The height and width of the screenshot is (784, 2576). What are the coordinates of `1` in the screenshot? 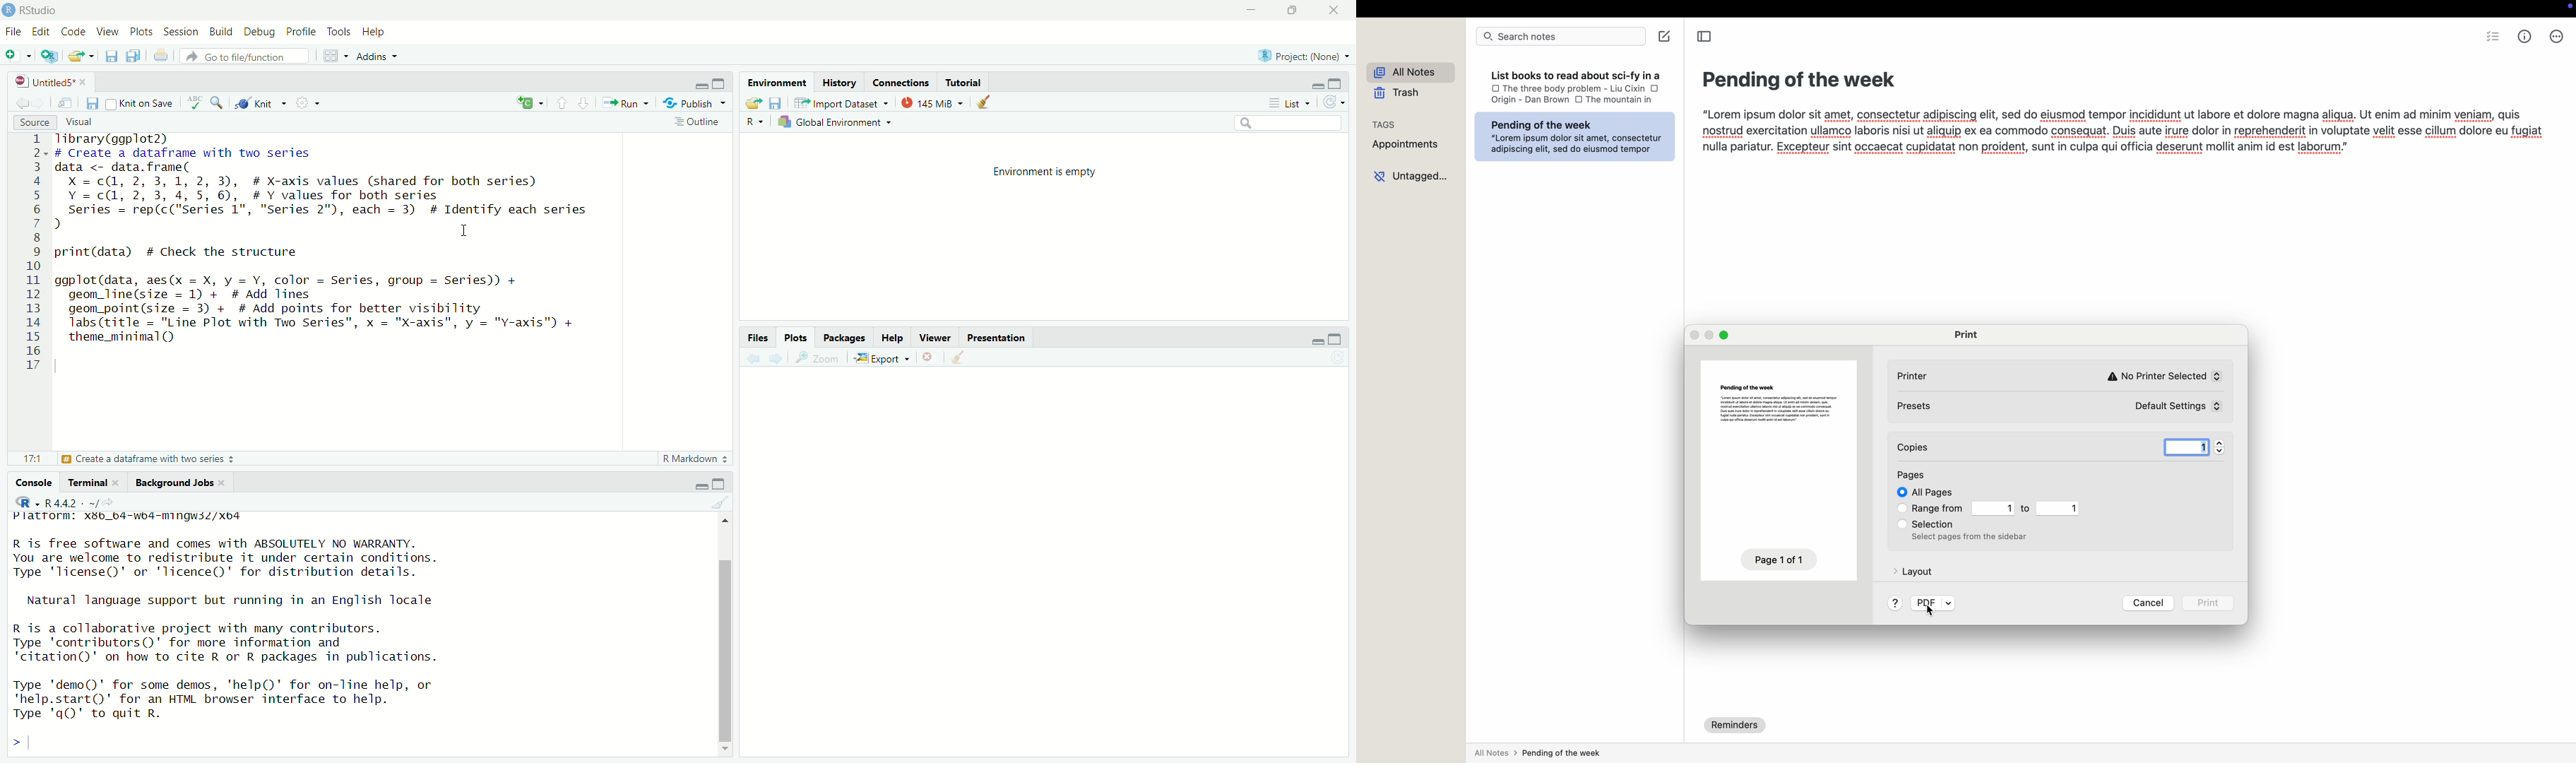 It's located at (1993, 508).